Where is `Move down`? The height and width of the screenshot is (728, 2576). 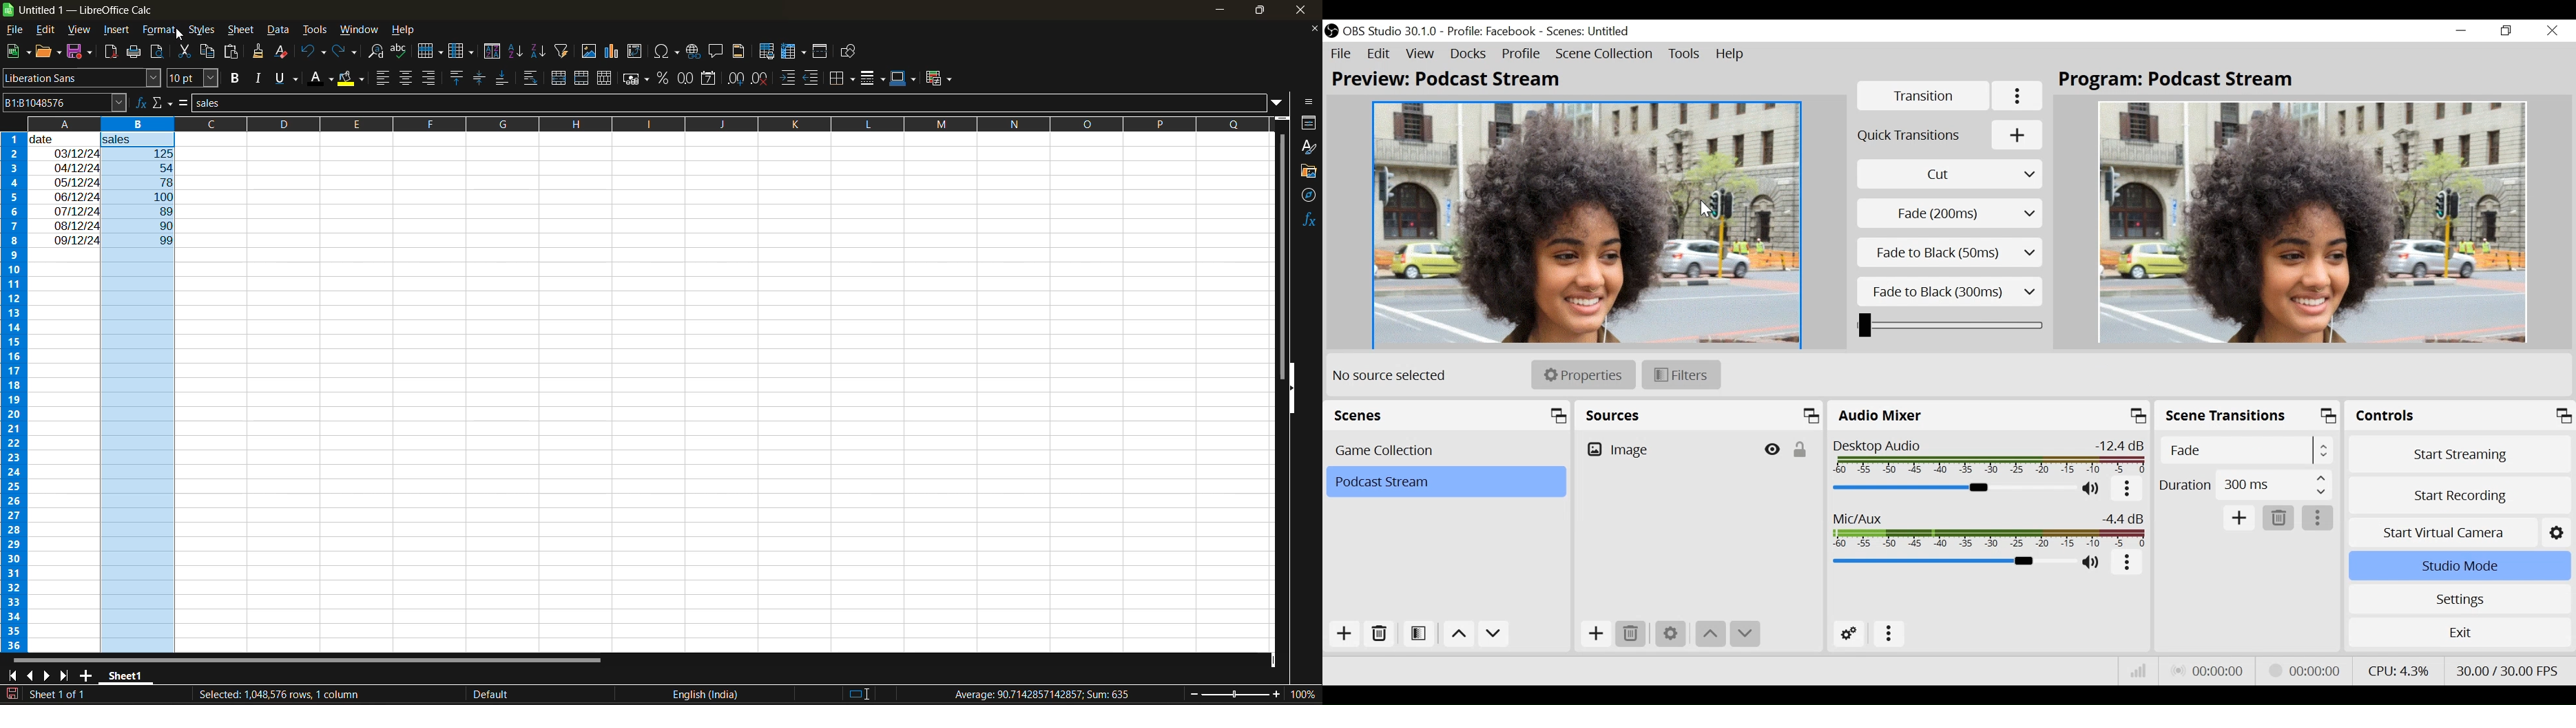
Move down is located at coordinates (1496, 634).